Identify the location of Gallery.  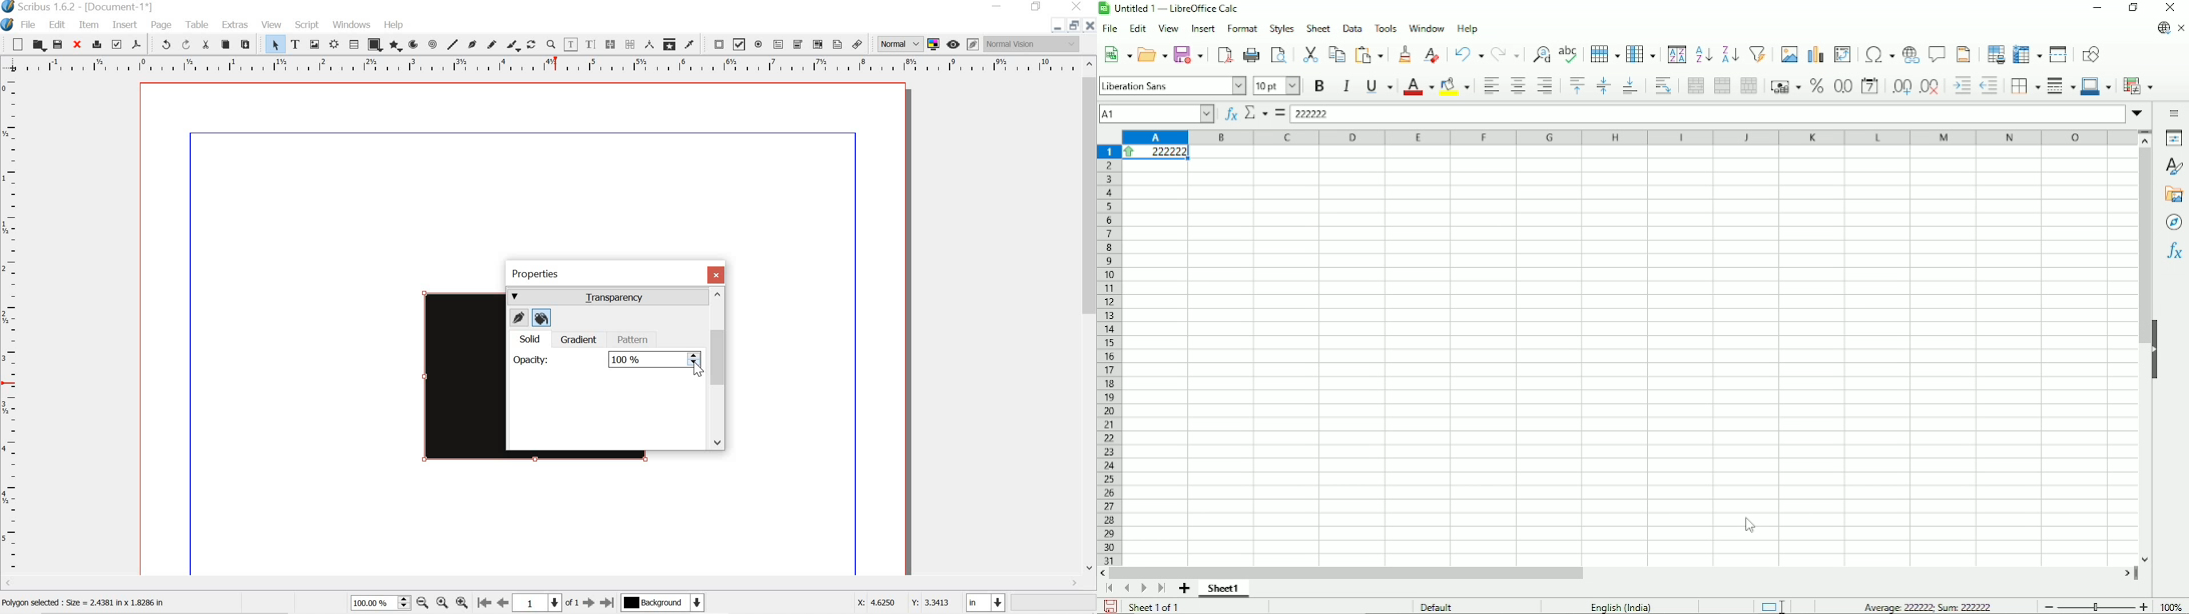
(2174, 194).